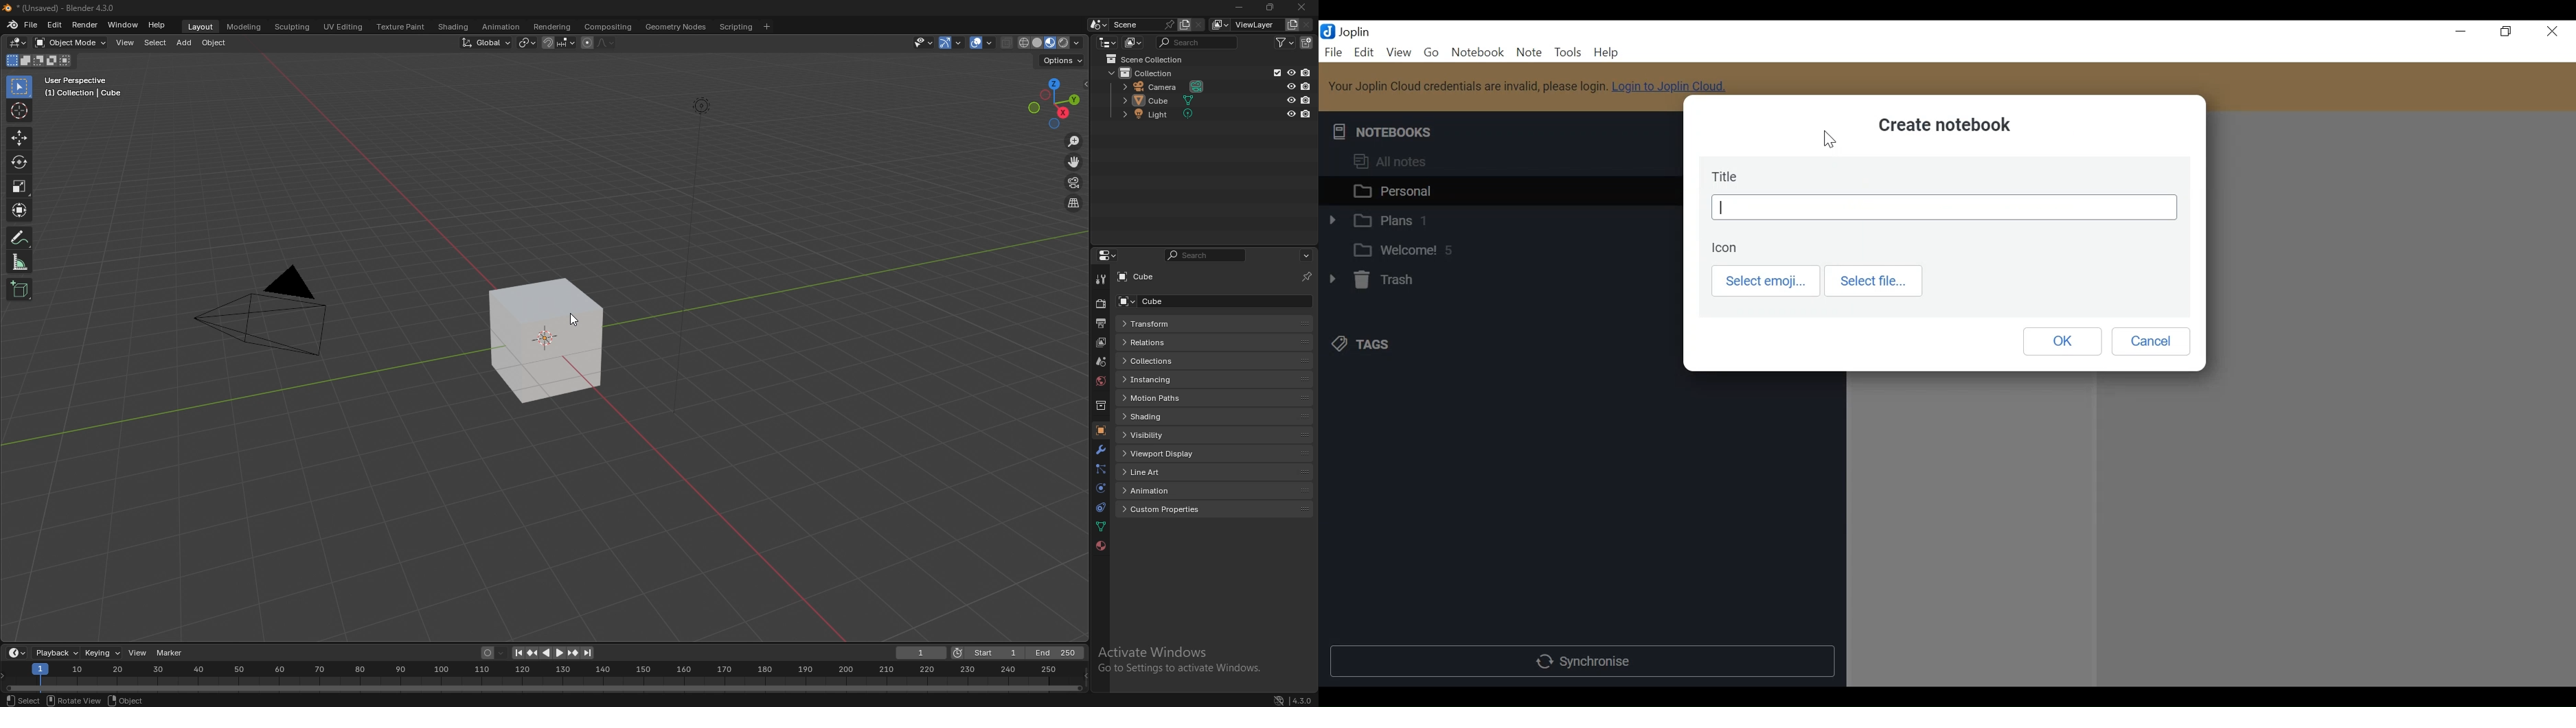 Image resolution: width=2576 pixels, height=728 pixels. What do you see at coordinates (1289, 87) in the screenshot?
I see `hide in viewport` at bounding box center [1289, 87].